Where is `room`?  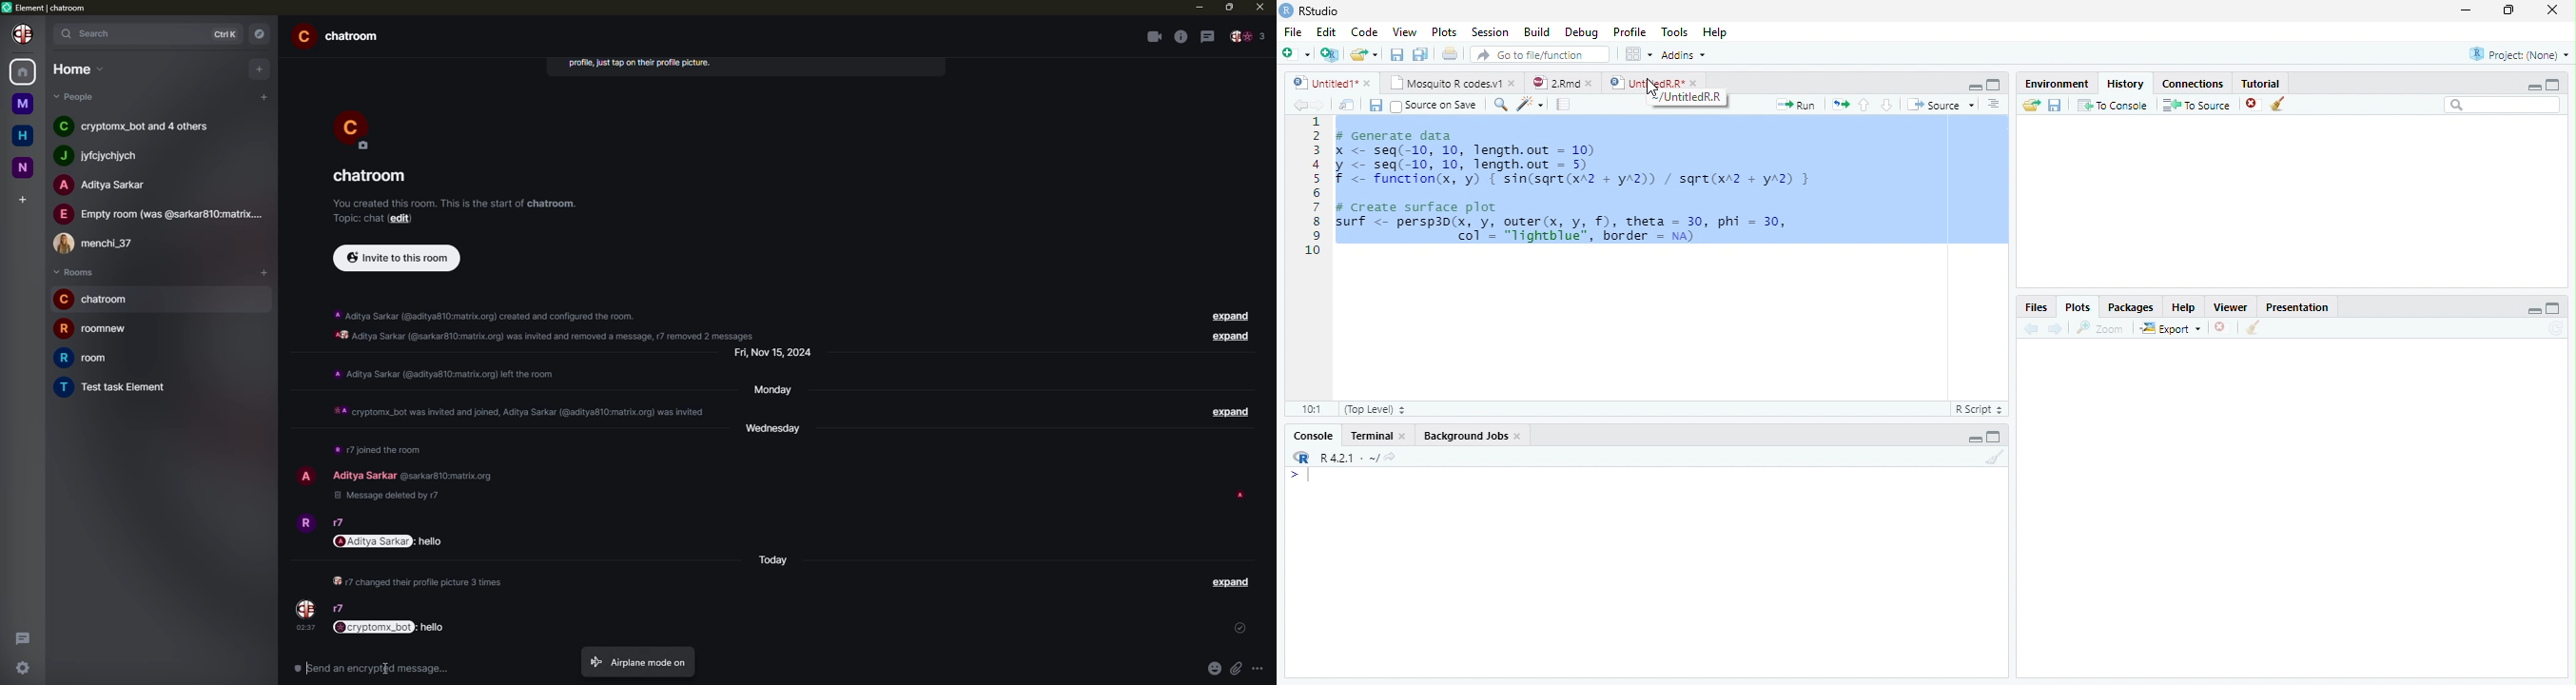 room is located at coordinates (94, 299).